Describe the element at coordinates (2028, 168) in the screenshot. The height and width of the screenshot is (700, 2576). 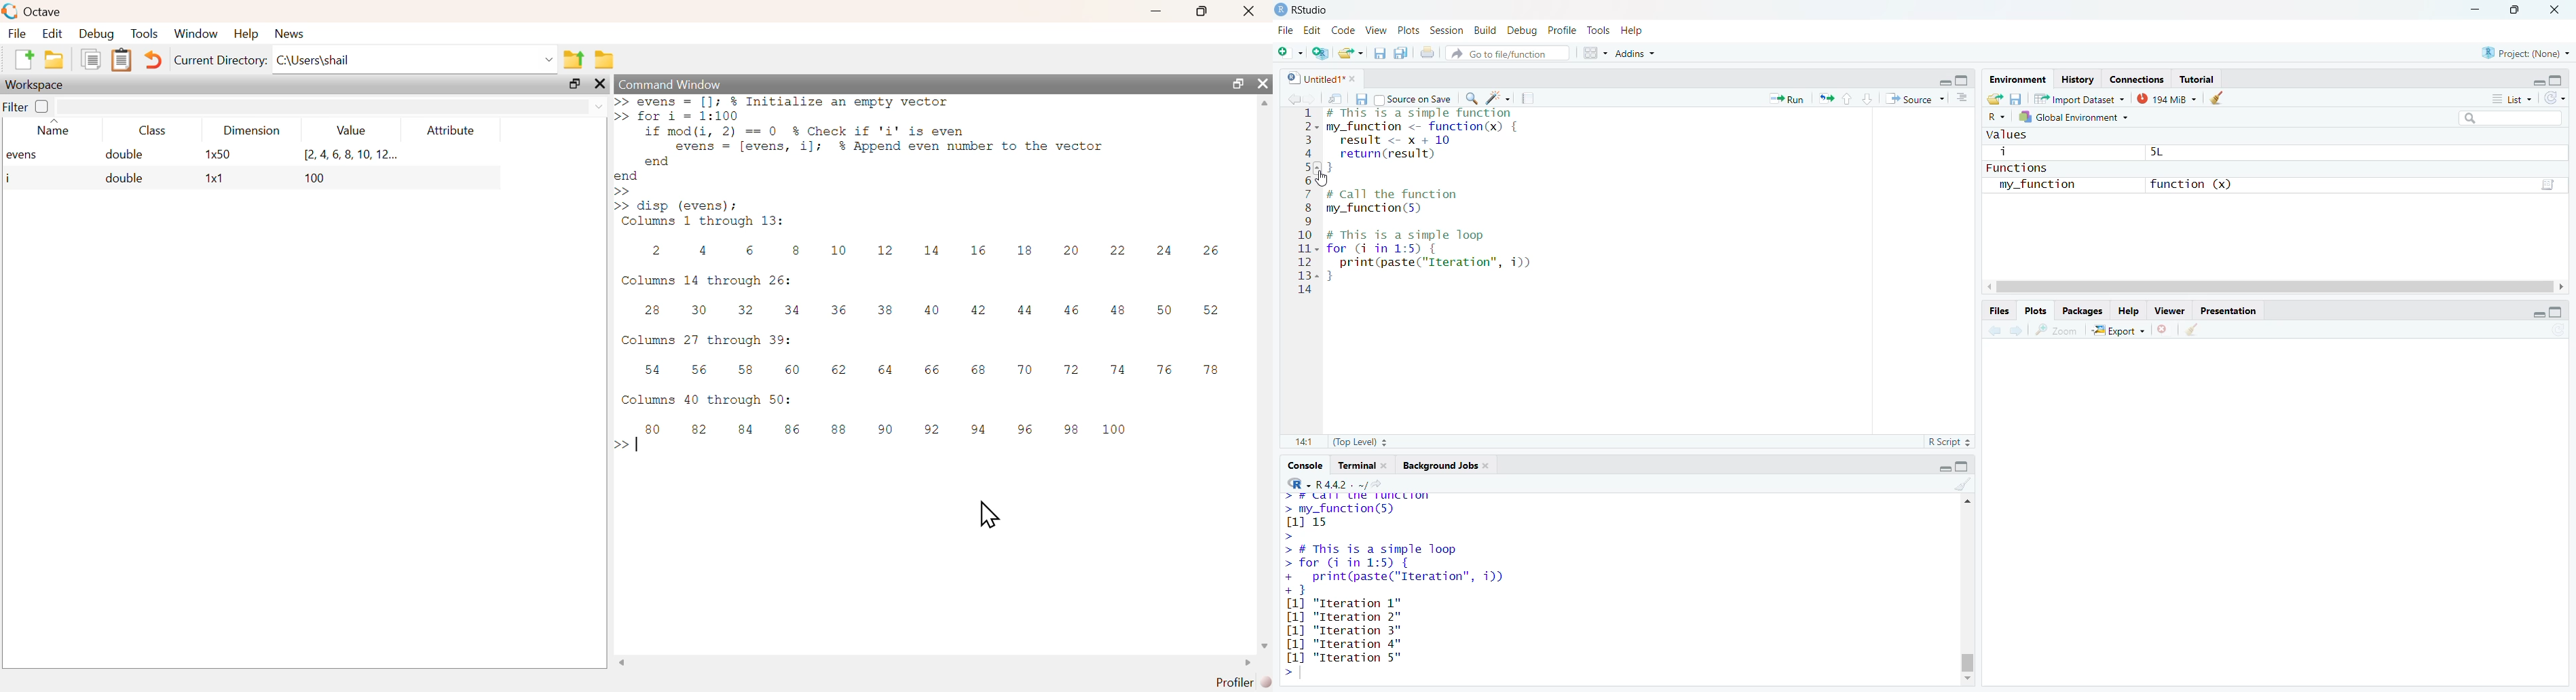
I see `functions` at that location.